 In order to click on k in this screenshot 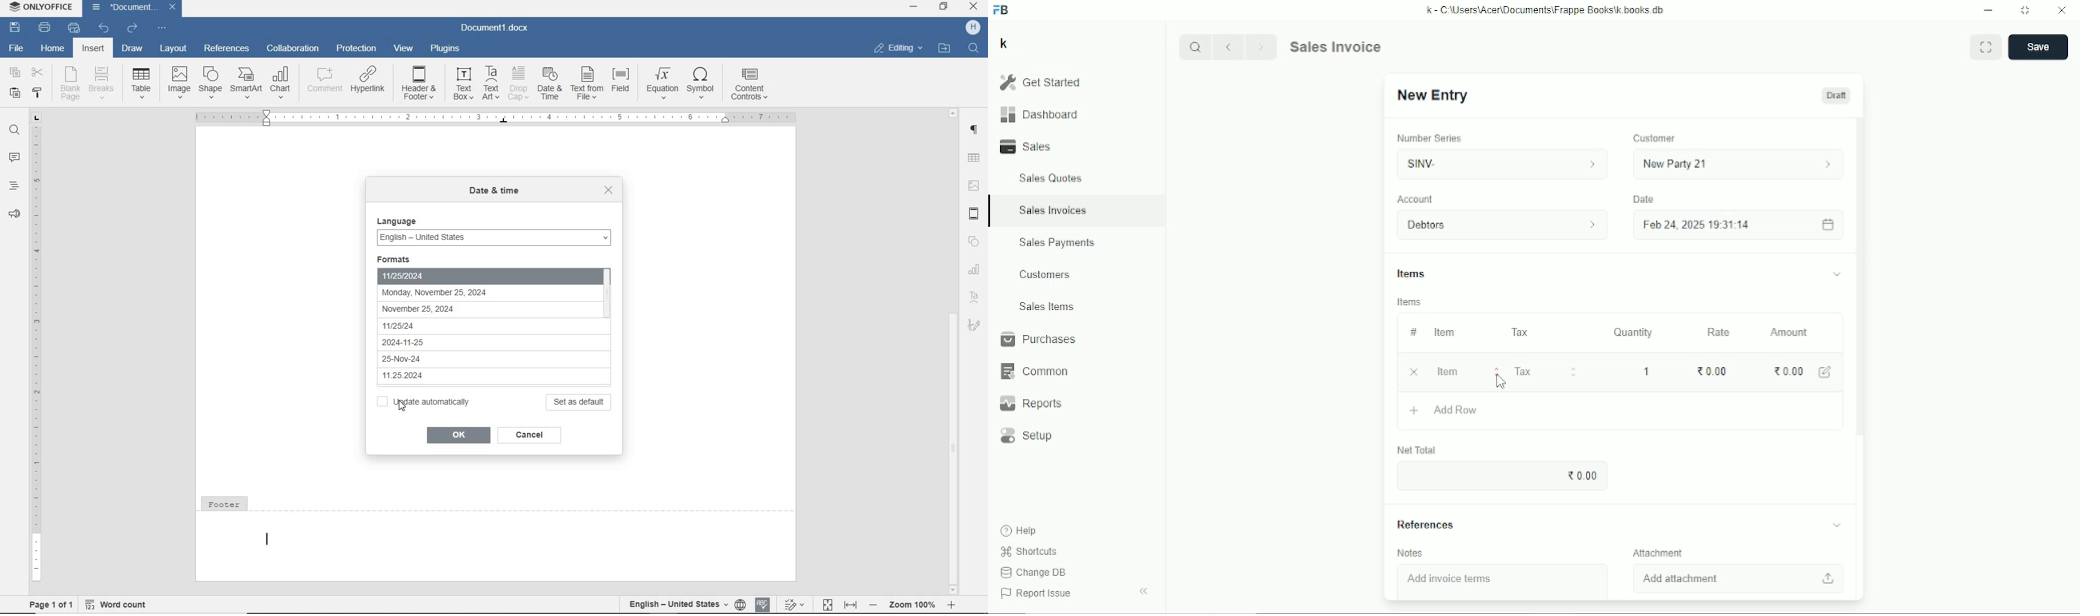, I will do `click(1003, 43)`.